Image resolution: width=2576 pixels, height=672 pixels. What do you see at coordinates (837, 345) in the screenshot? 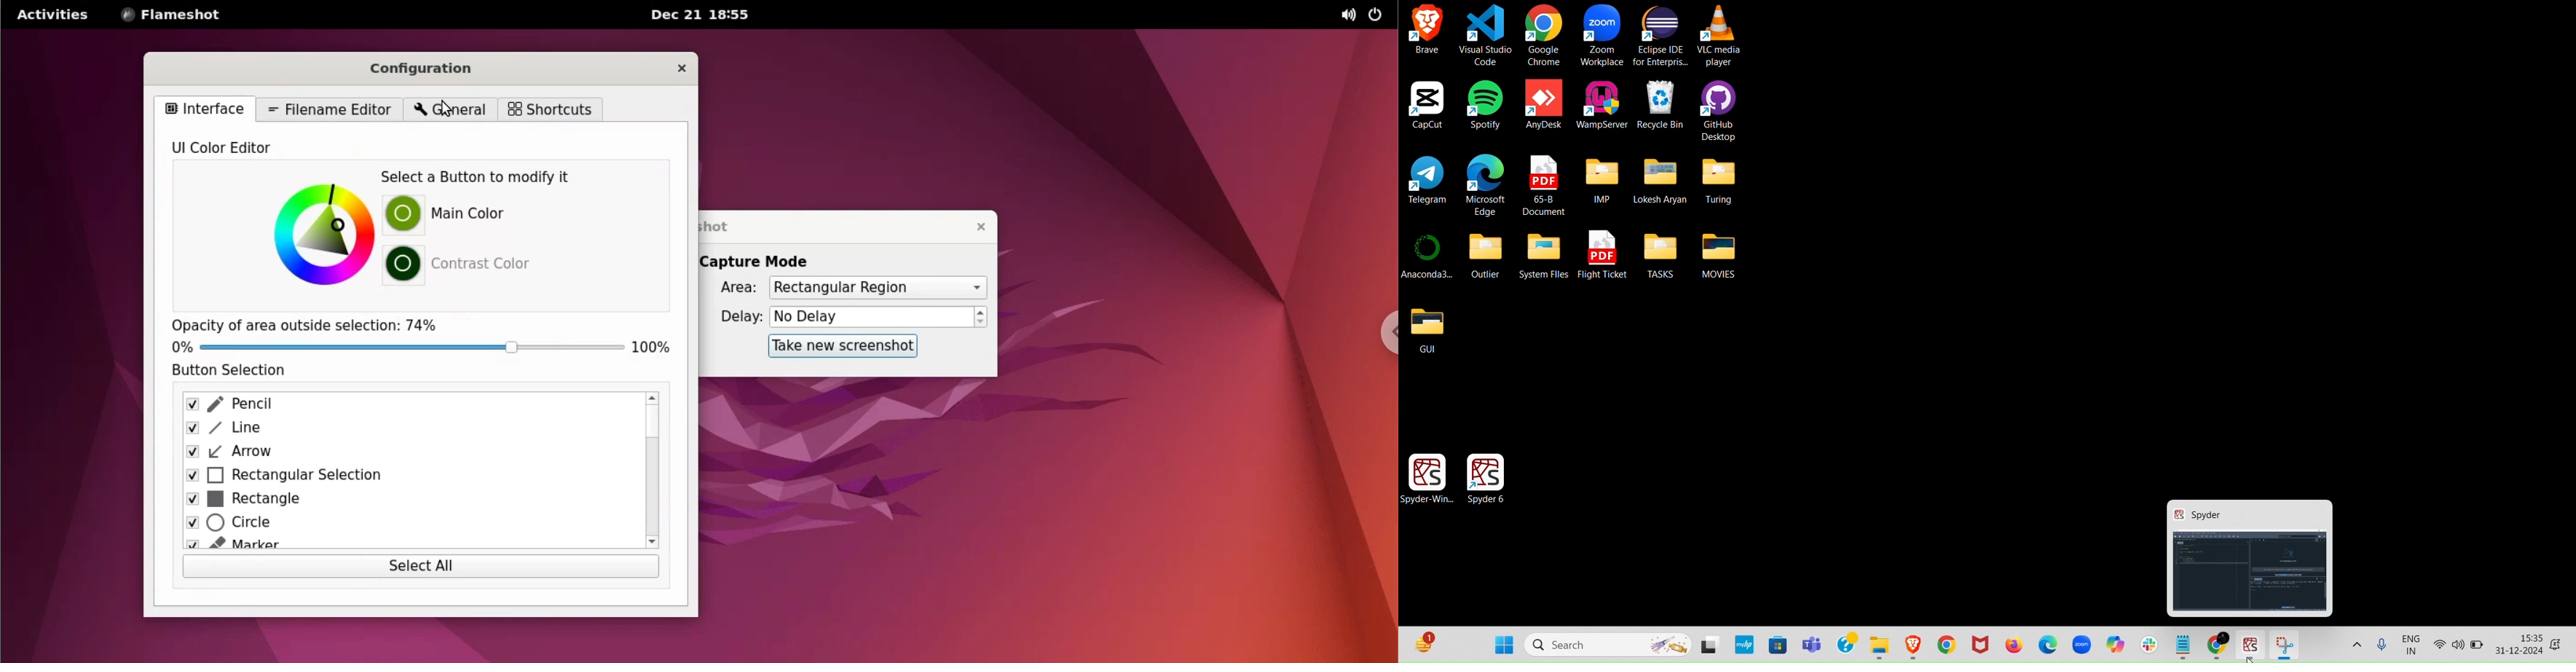
I see `take new screenshot` at bounding box center [837, 345].